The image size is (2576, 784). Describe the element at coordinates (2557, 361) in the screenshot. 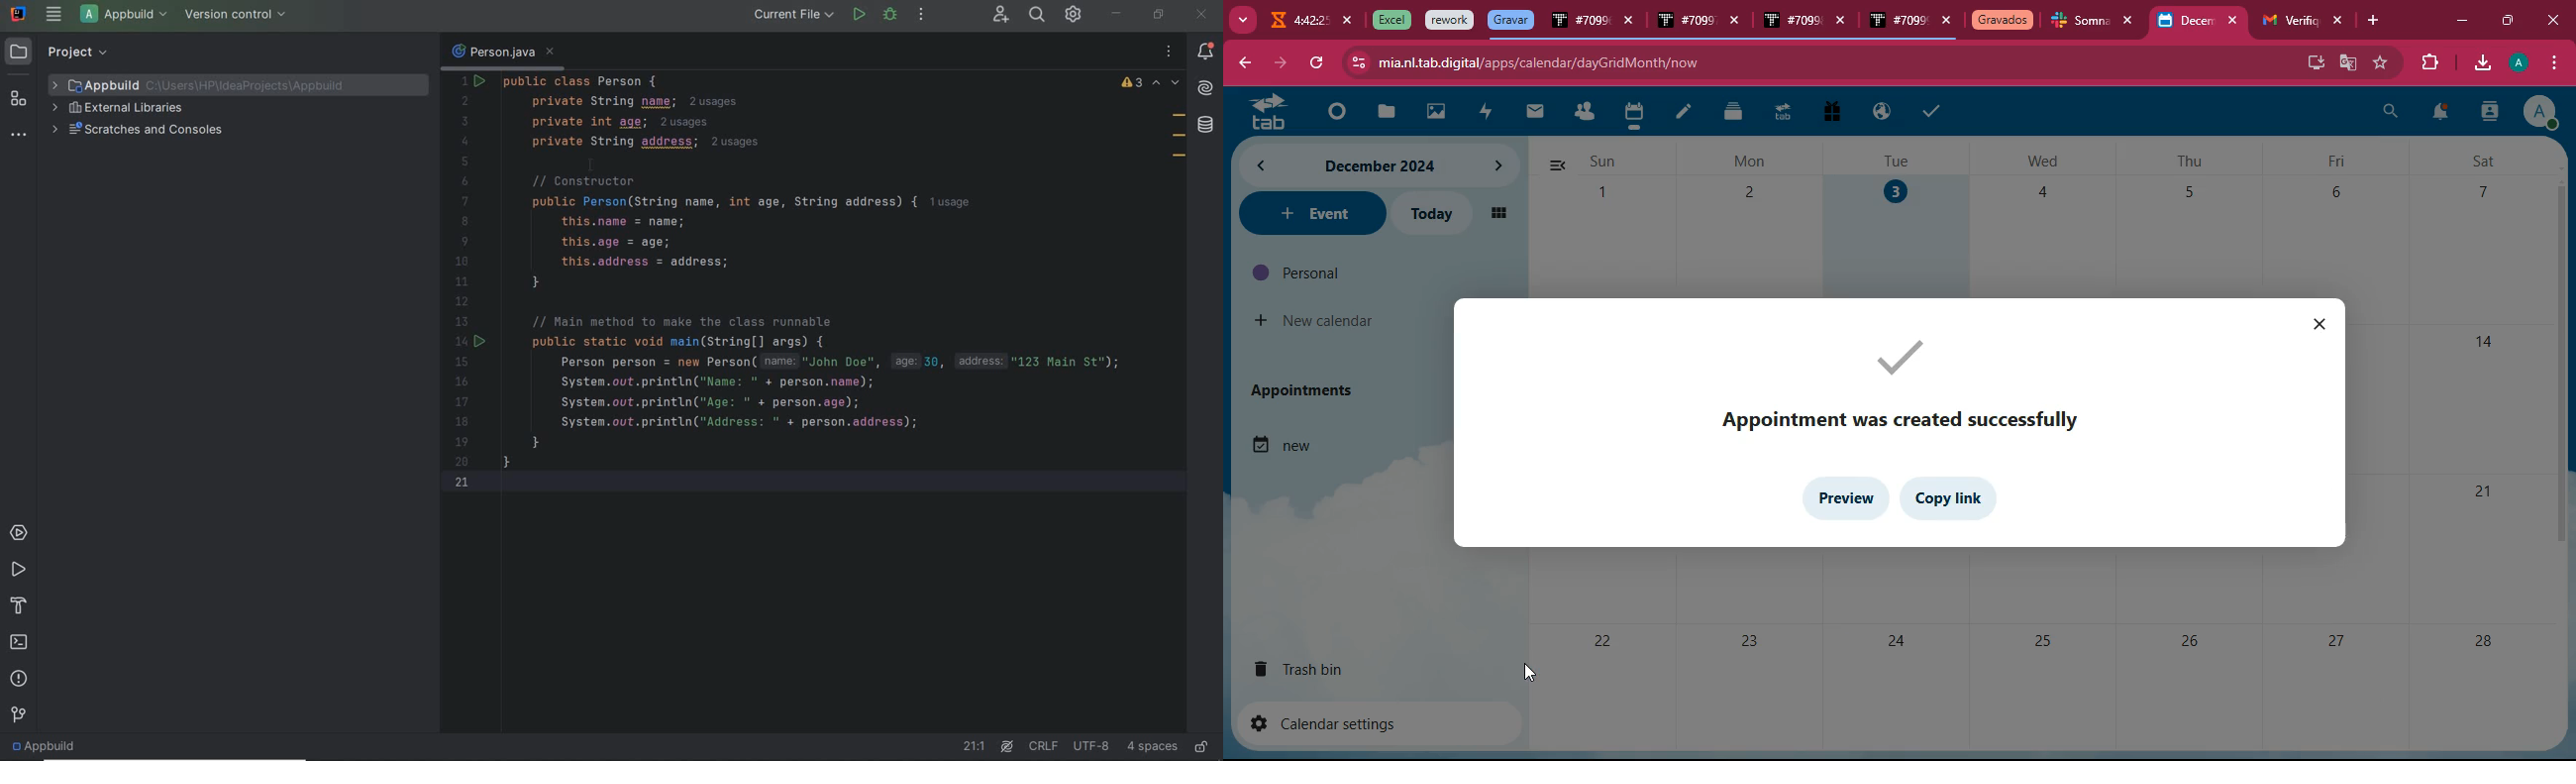

I see `scroll bar` at that location.